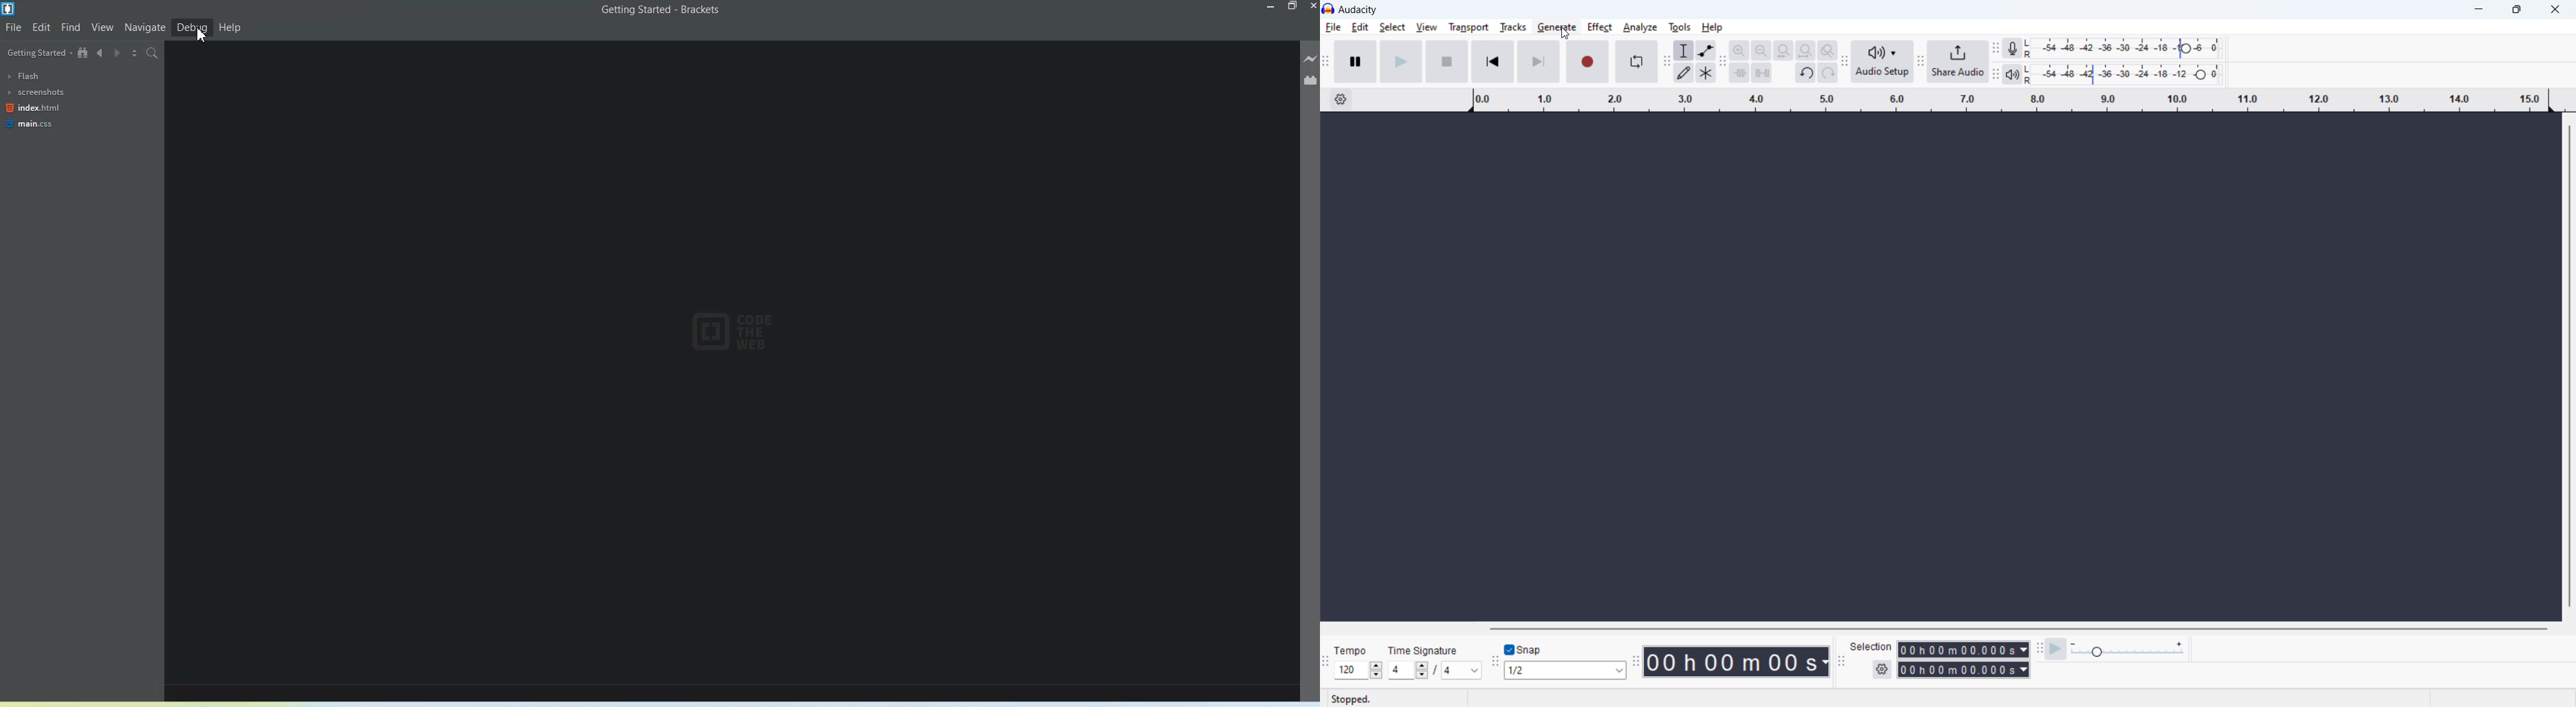  I want to click on minimize, so click(2478, 9).